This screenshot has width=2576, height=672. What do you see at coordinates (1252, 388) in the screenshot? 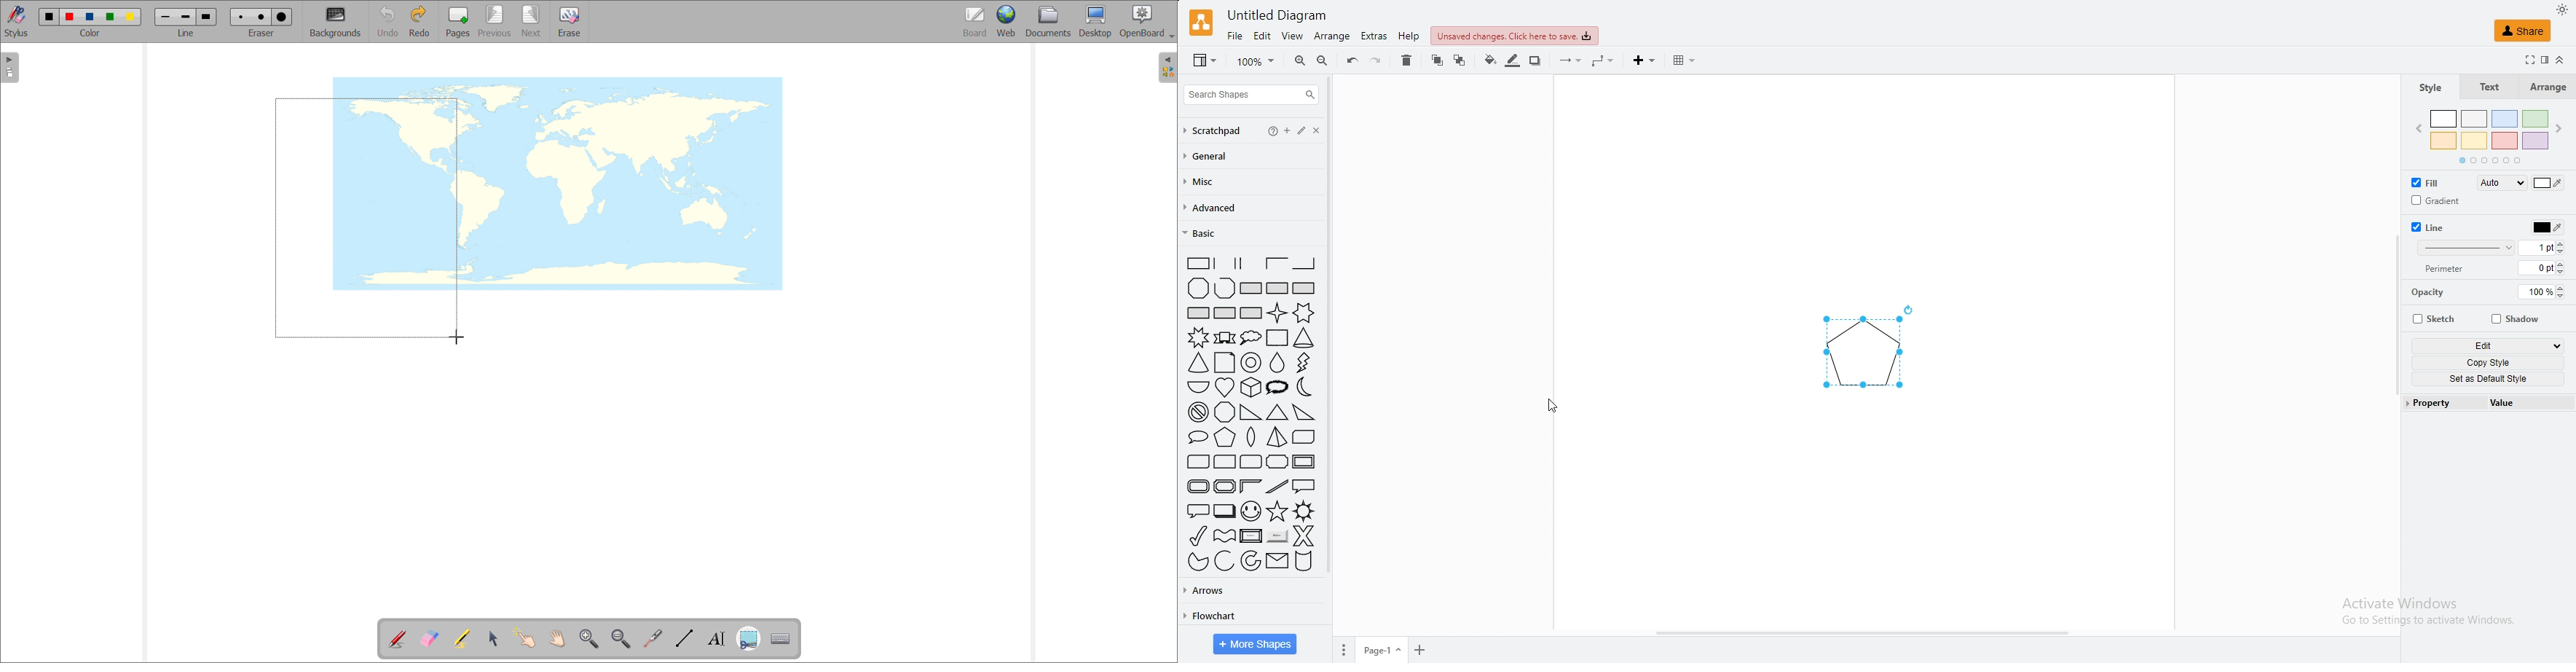
I see `isometric cube` at bounding box center [1252, 388].